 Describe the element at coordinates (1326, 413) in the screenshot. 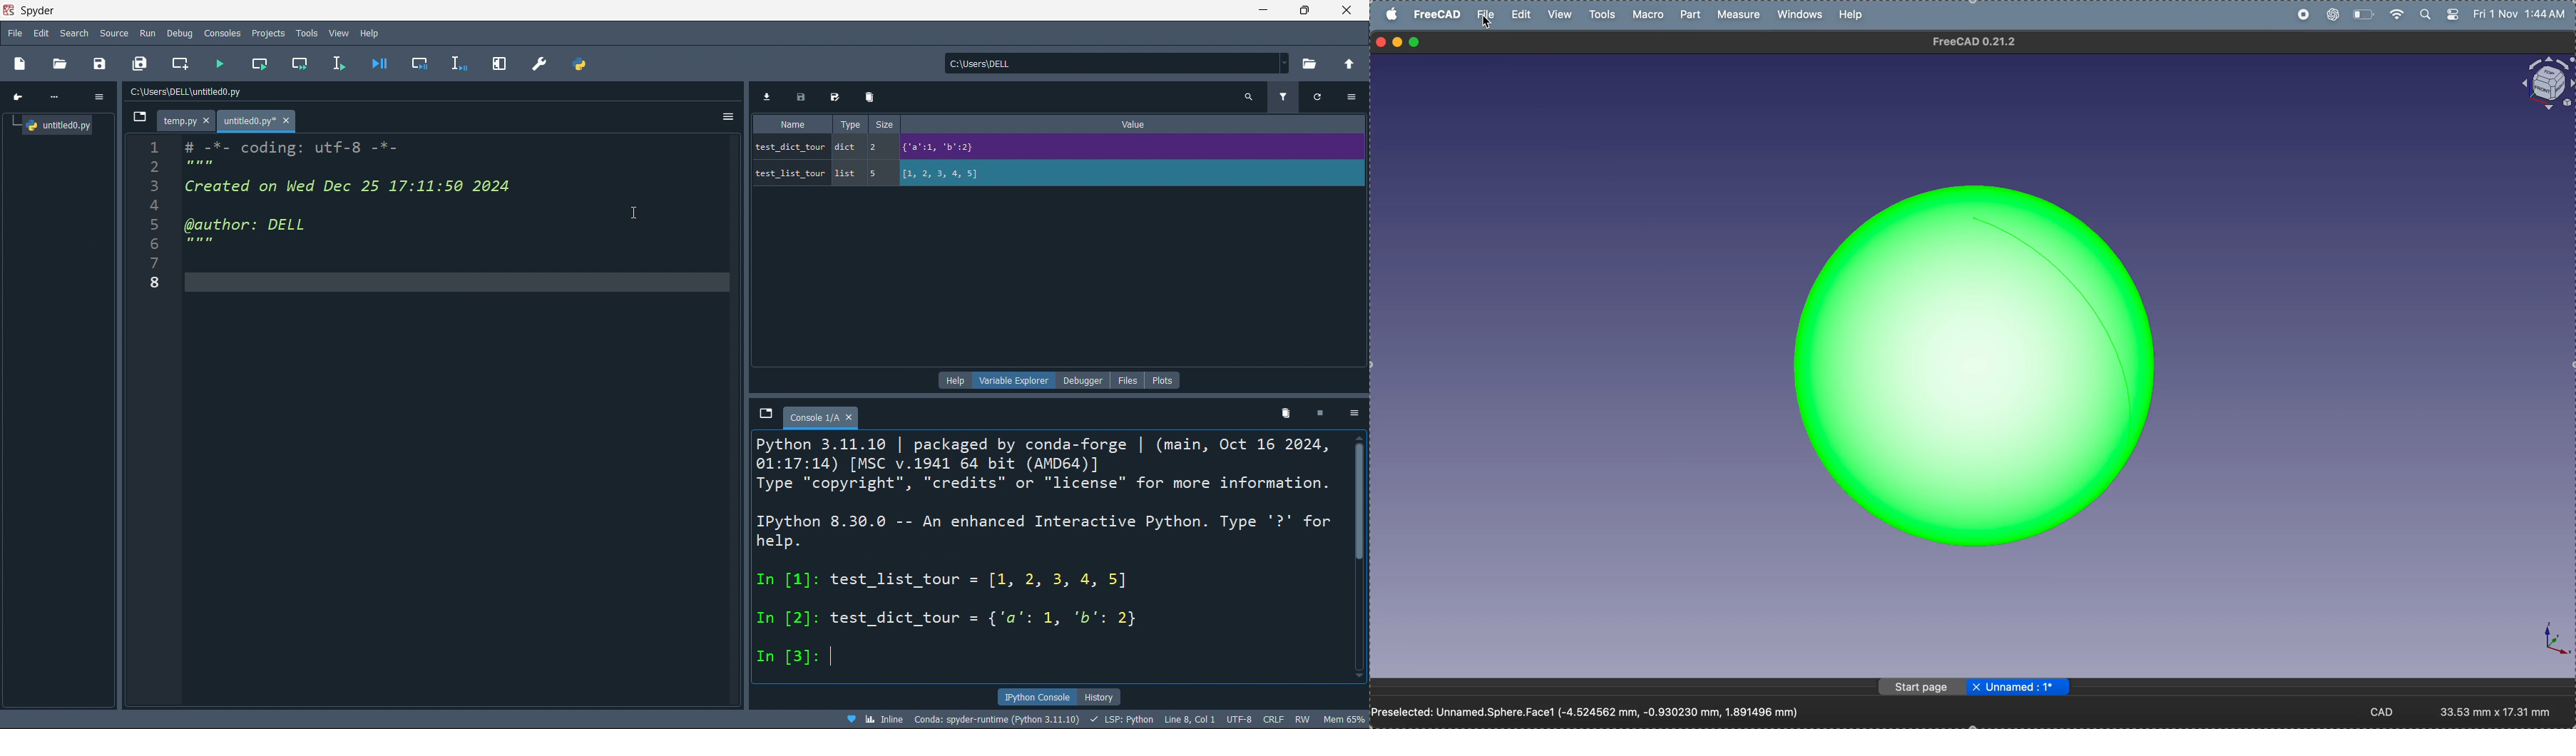

I see `stop` at that location.